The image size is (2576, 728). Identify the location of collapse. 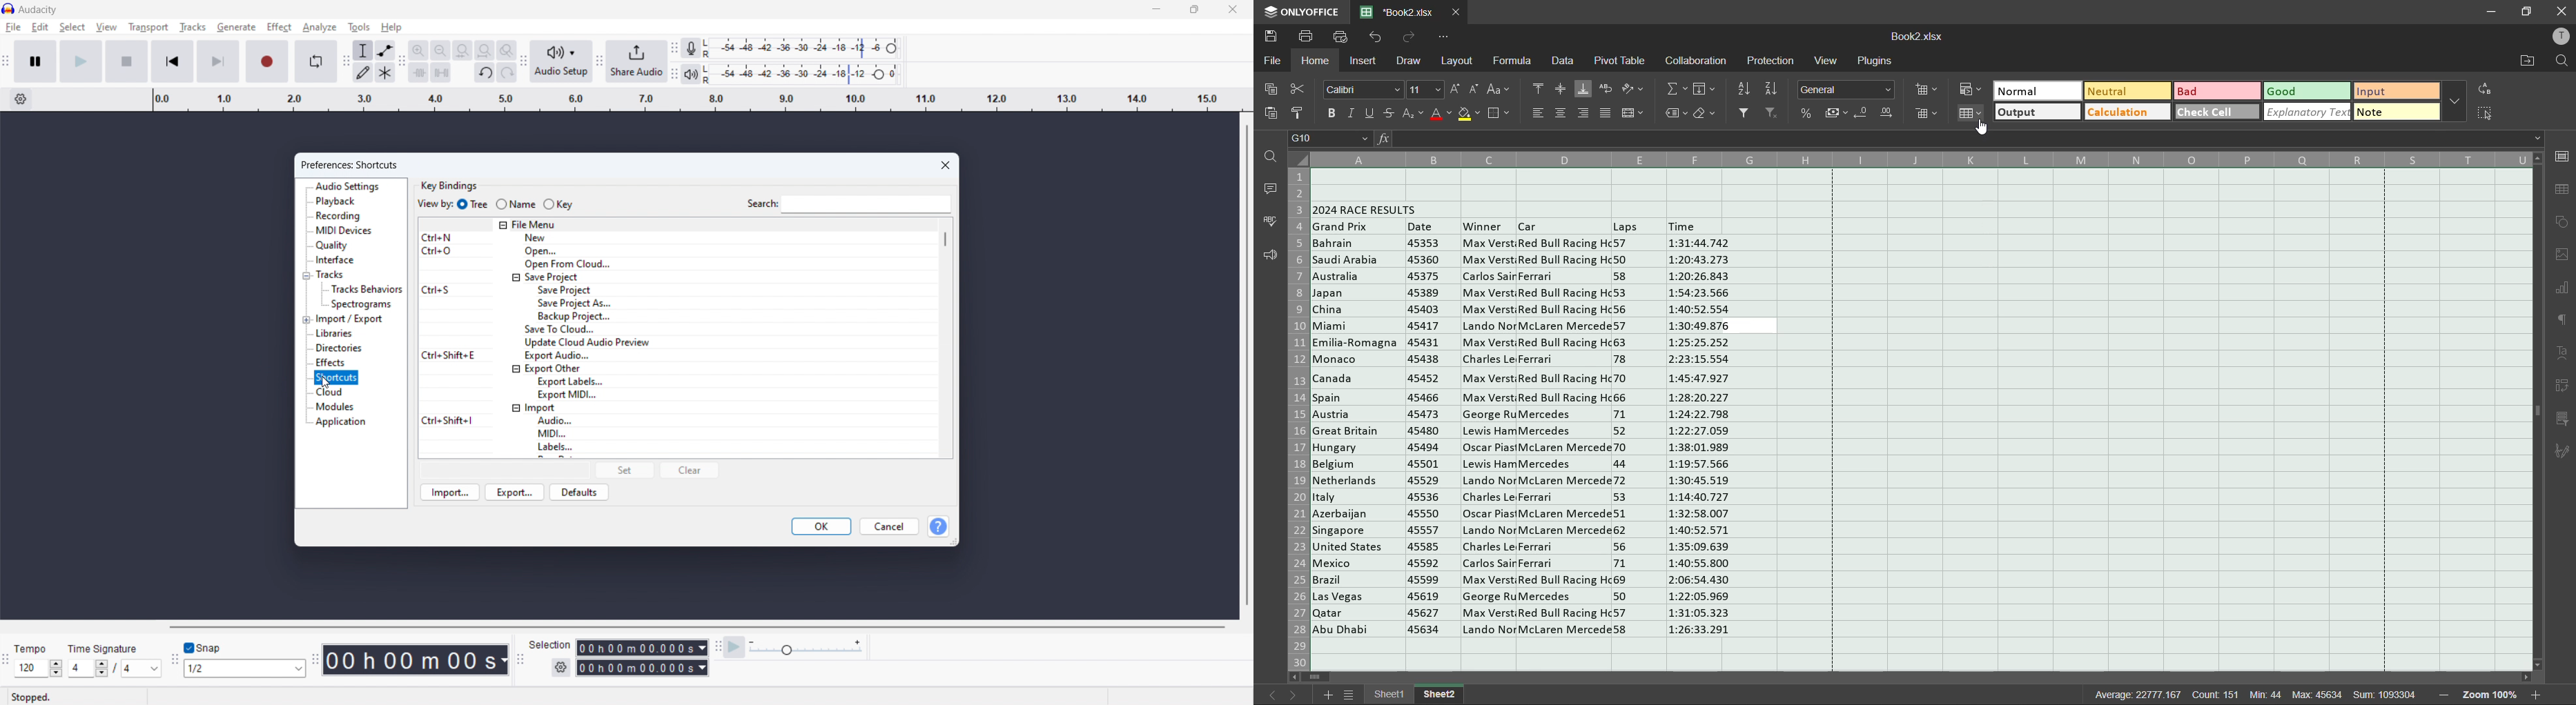
(515, 278).